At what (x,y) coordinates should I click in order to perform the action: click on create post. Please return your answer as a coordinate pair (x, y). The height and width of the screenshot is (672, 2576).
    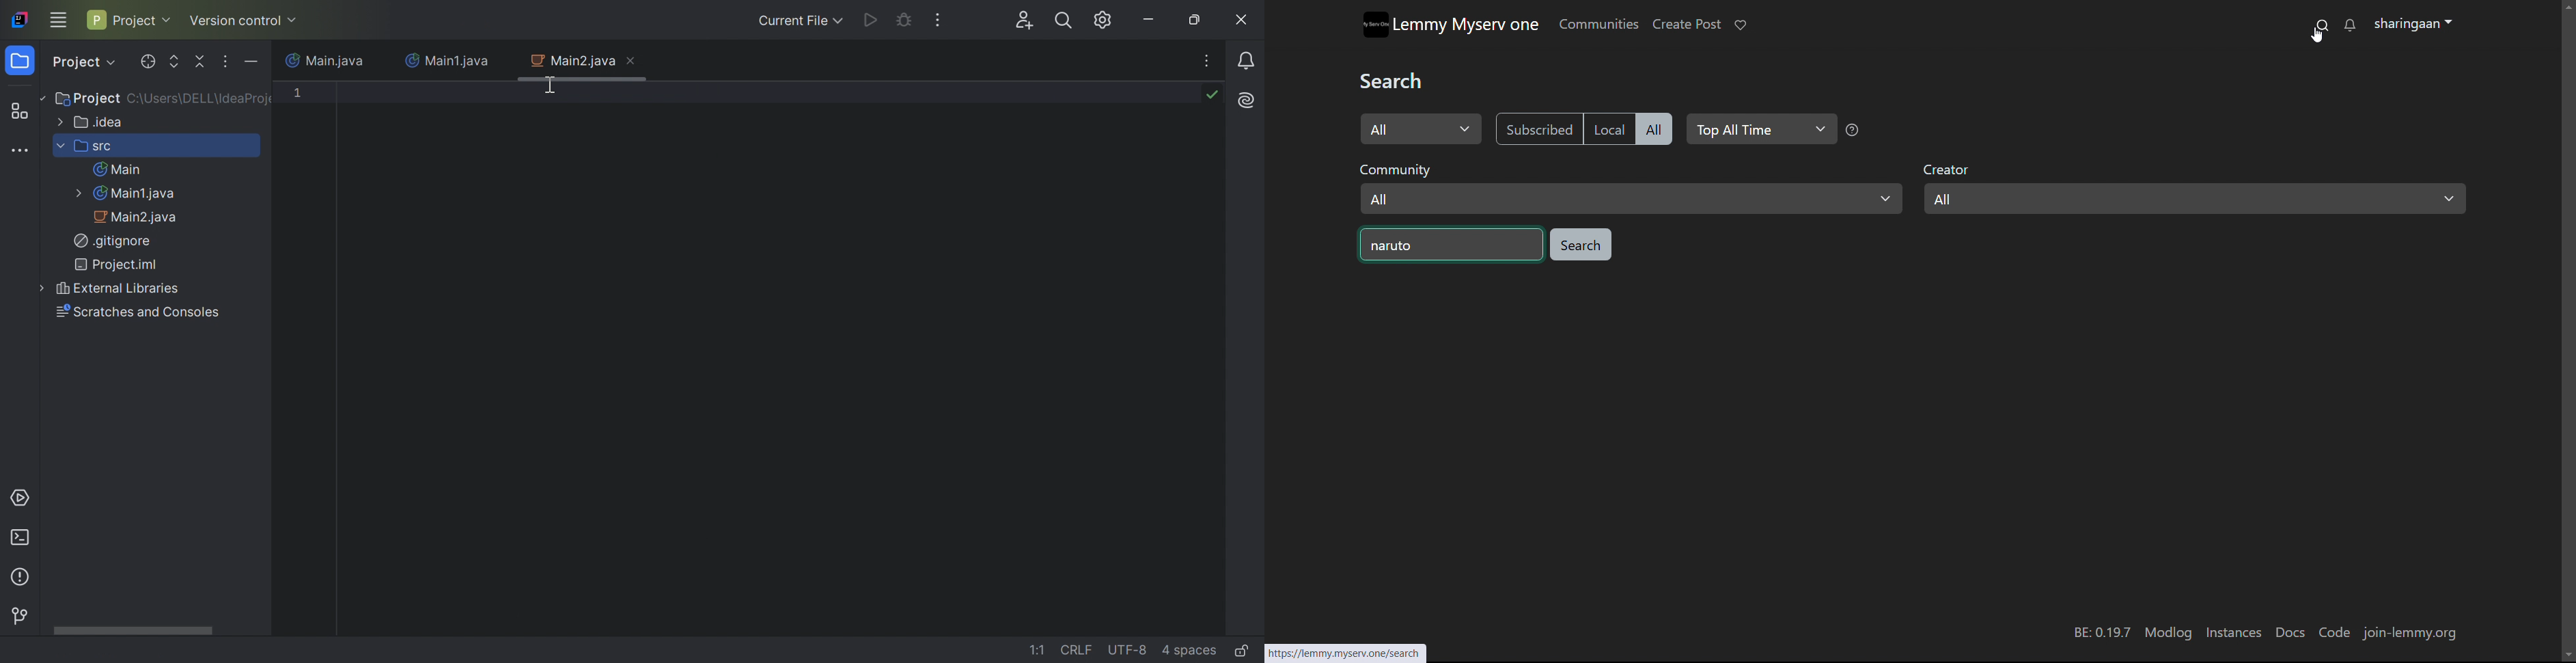
    Looking at the image, I should click on (1686, 25).